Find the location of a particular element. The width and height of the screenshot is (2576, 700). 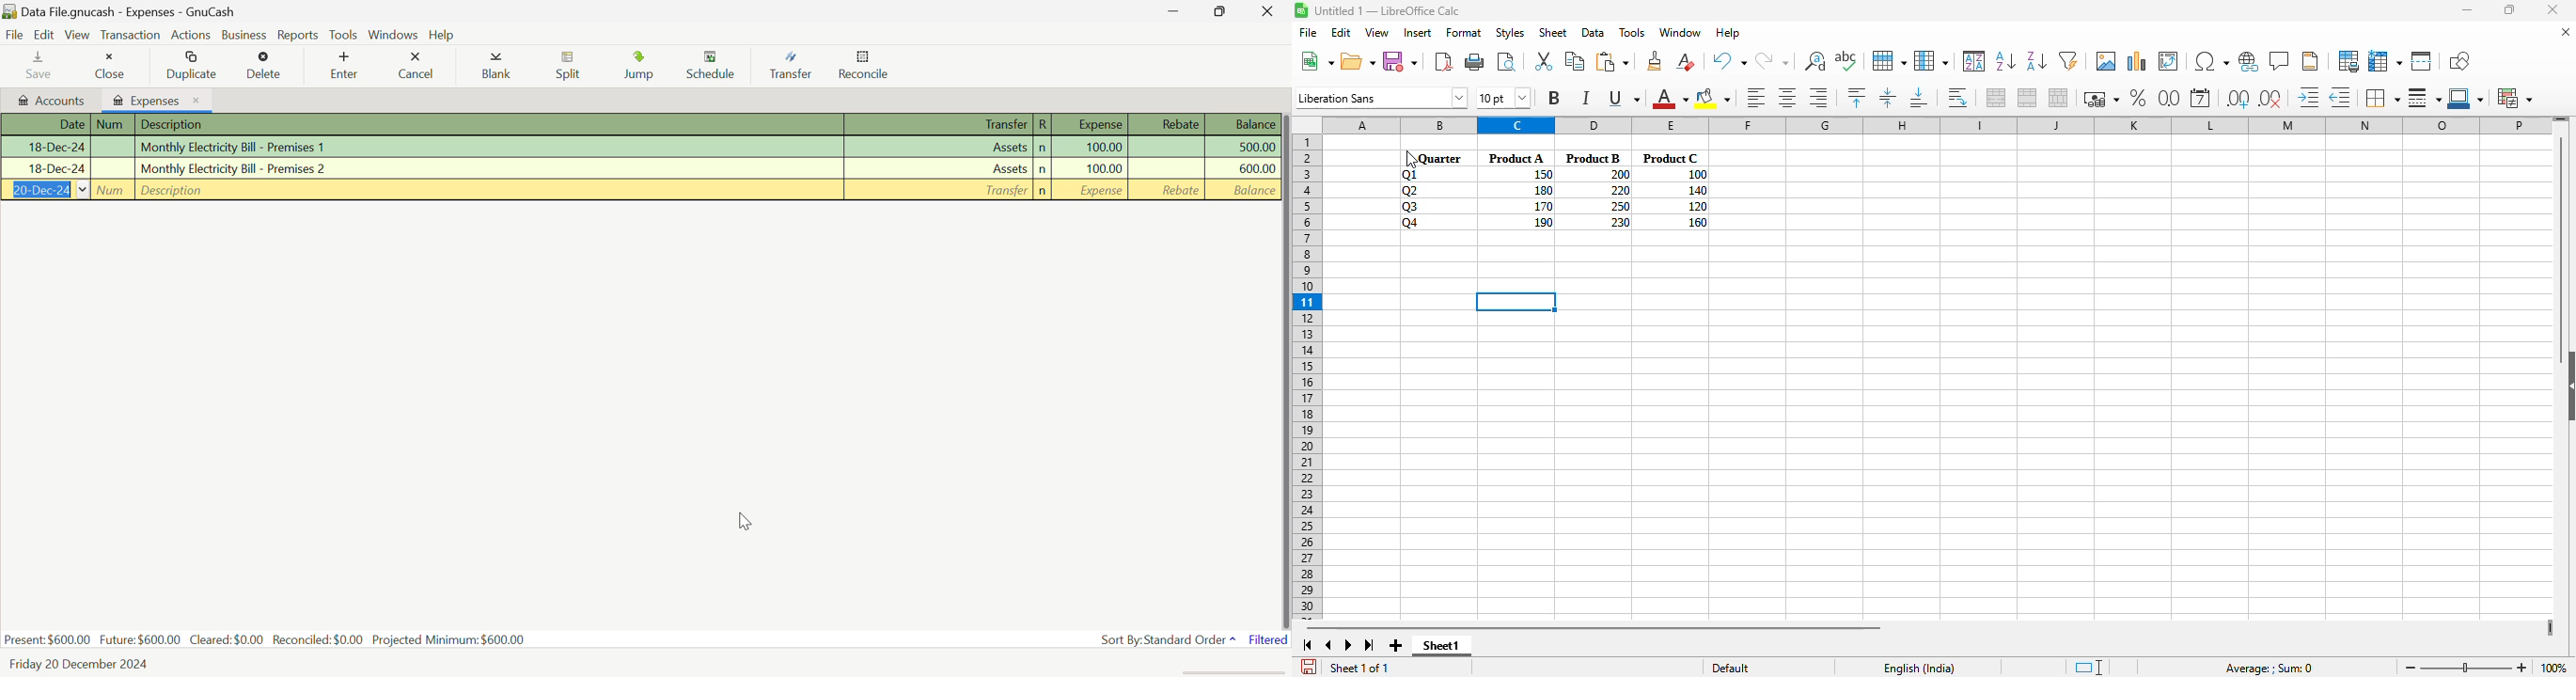

Friday 20 December 2024 is located at coordinates (81, 662).